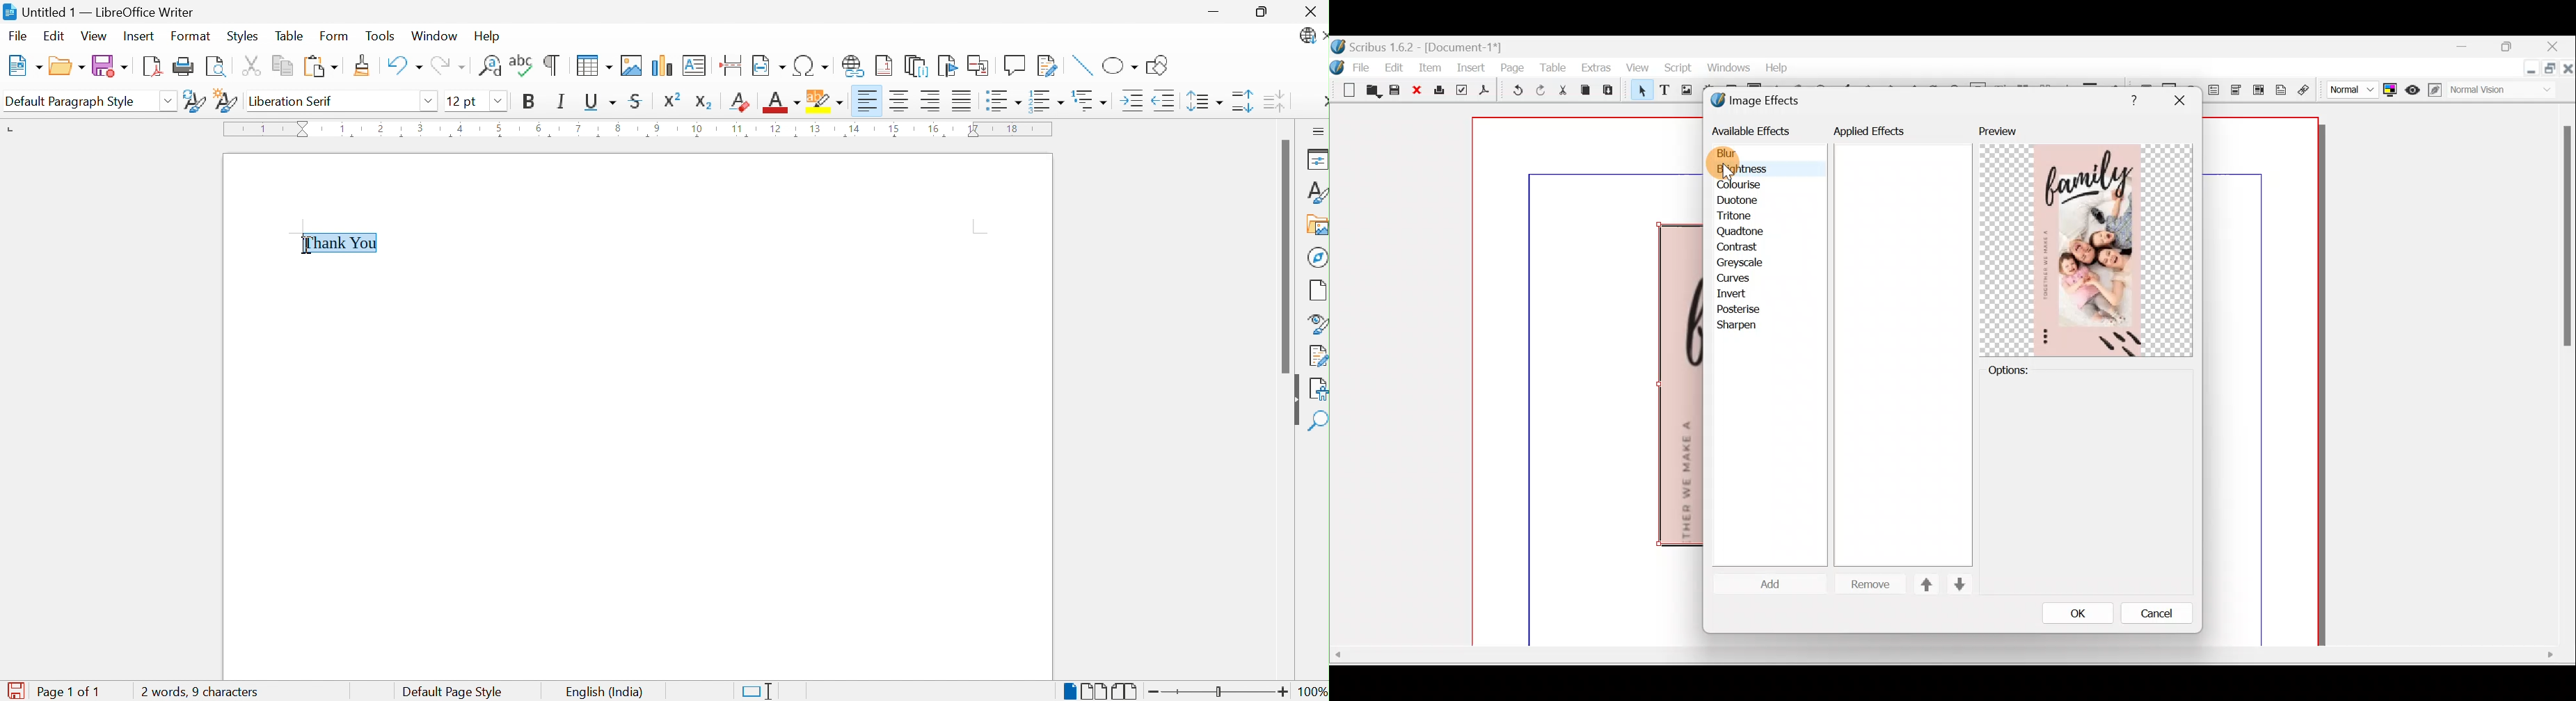 The width and height of the screenshot is (2576, 728). I want to click on Show Draw Functions, so click(1159, 65).